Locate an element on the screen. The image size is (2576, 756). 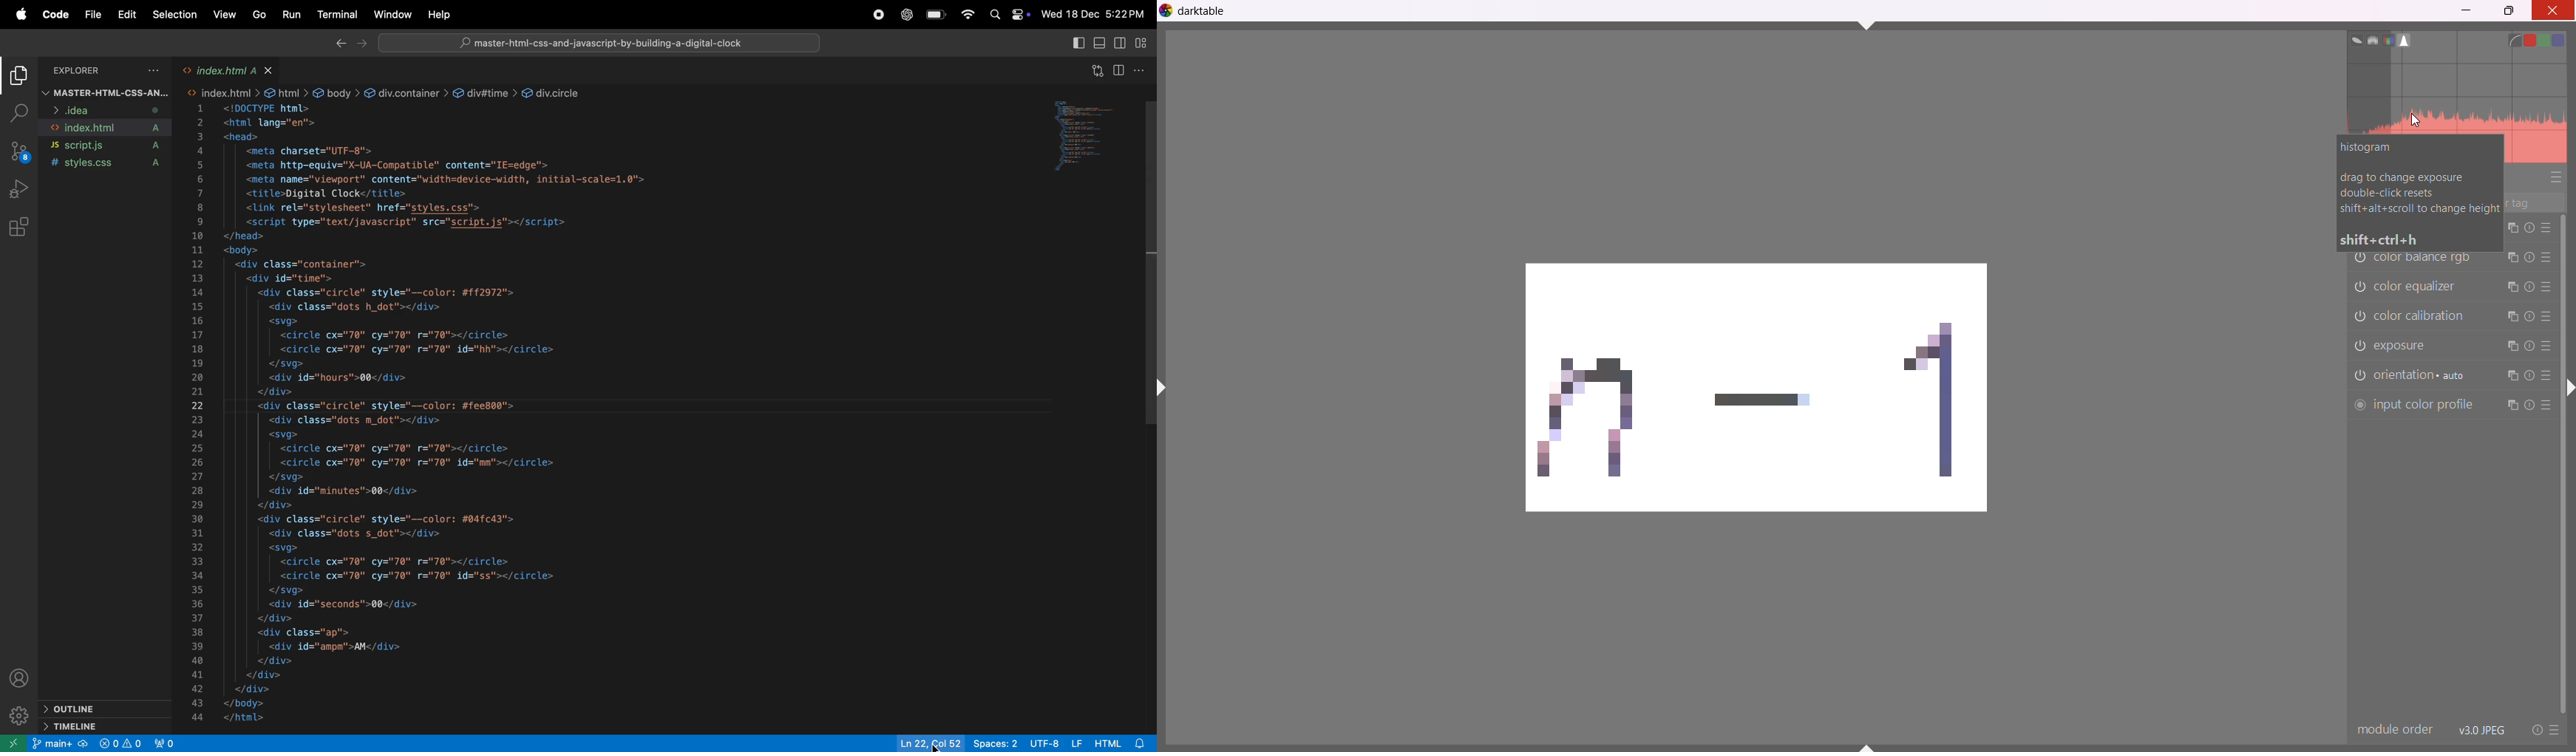
exposure switched off is located at coordinates (2358, 346).